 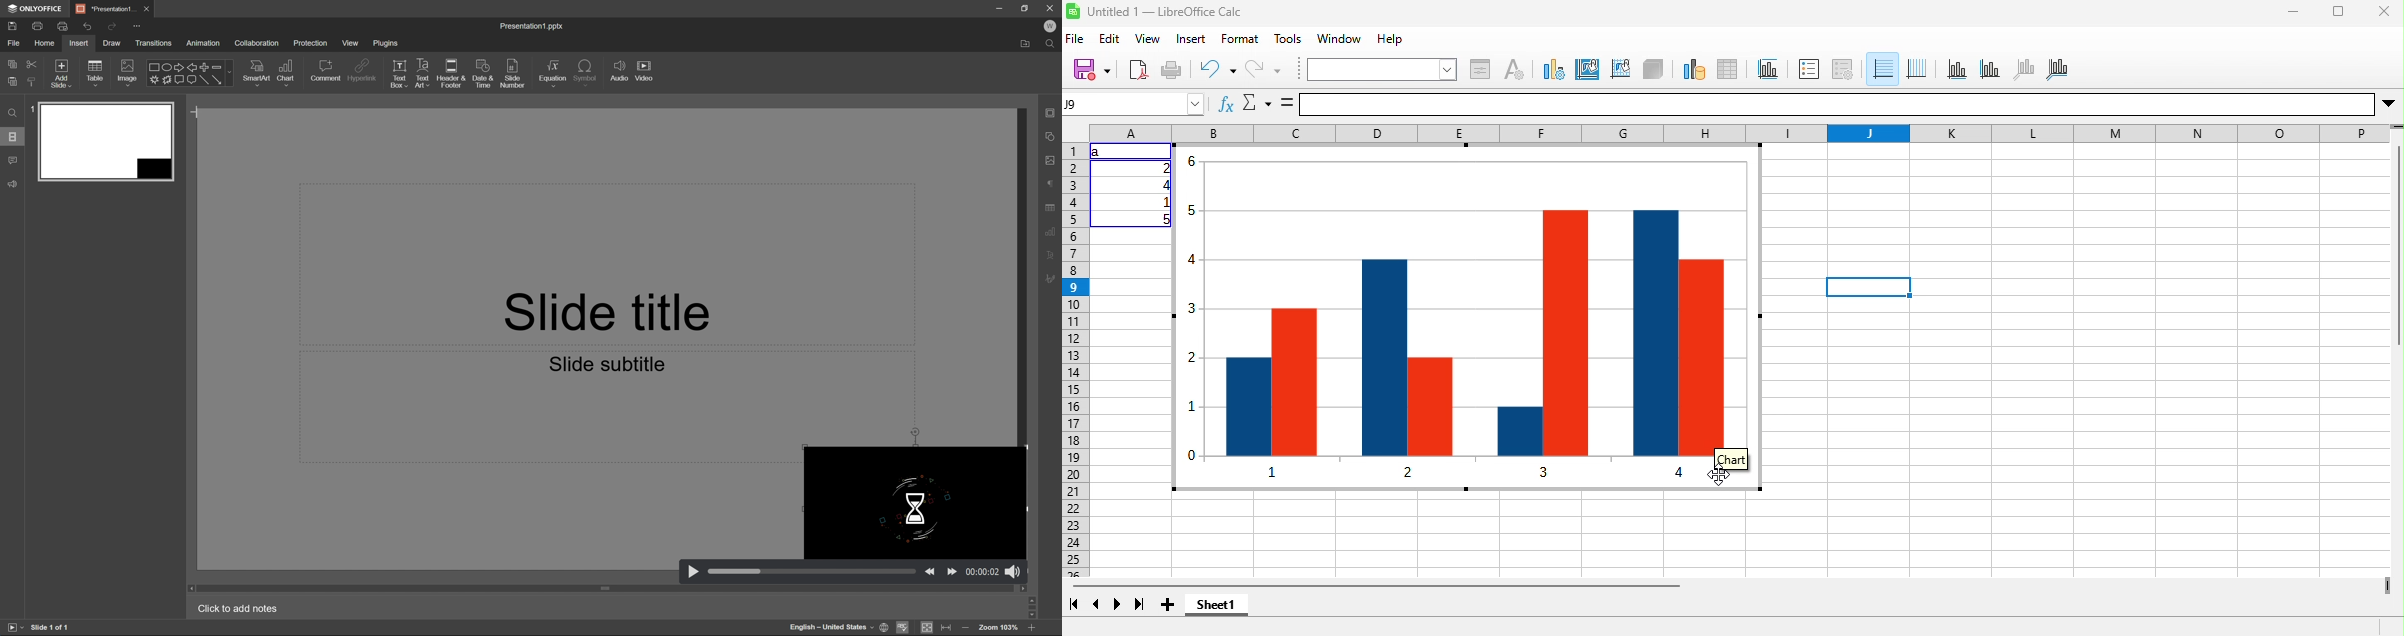 I want to click on file, so click(x=12, y=42).